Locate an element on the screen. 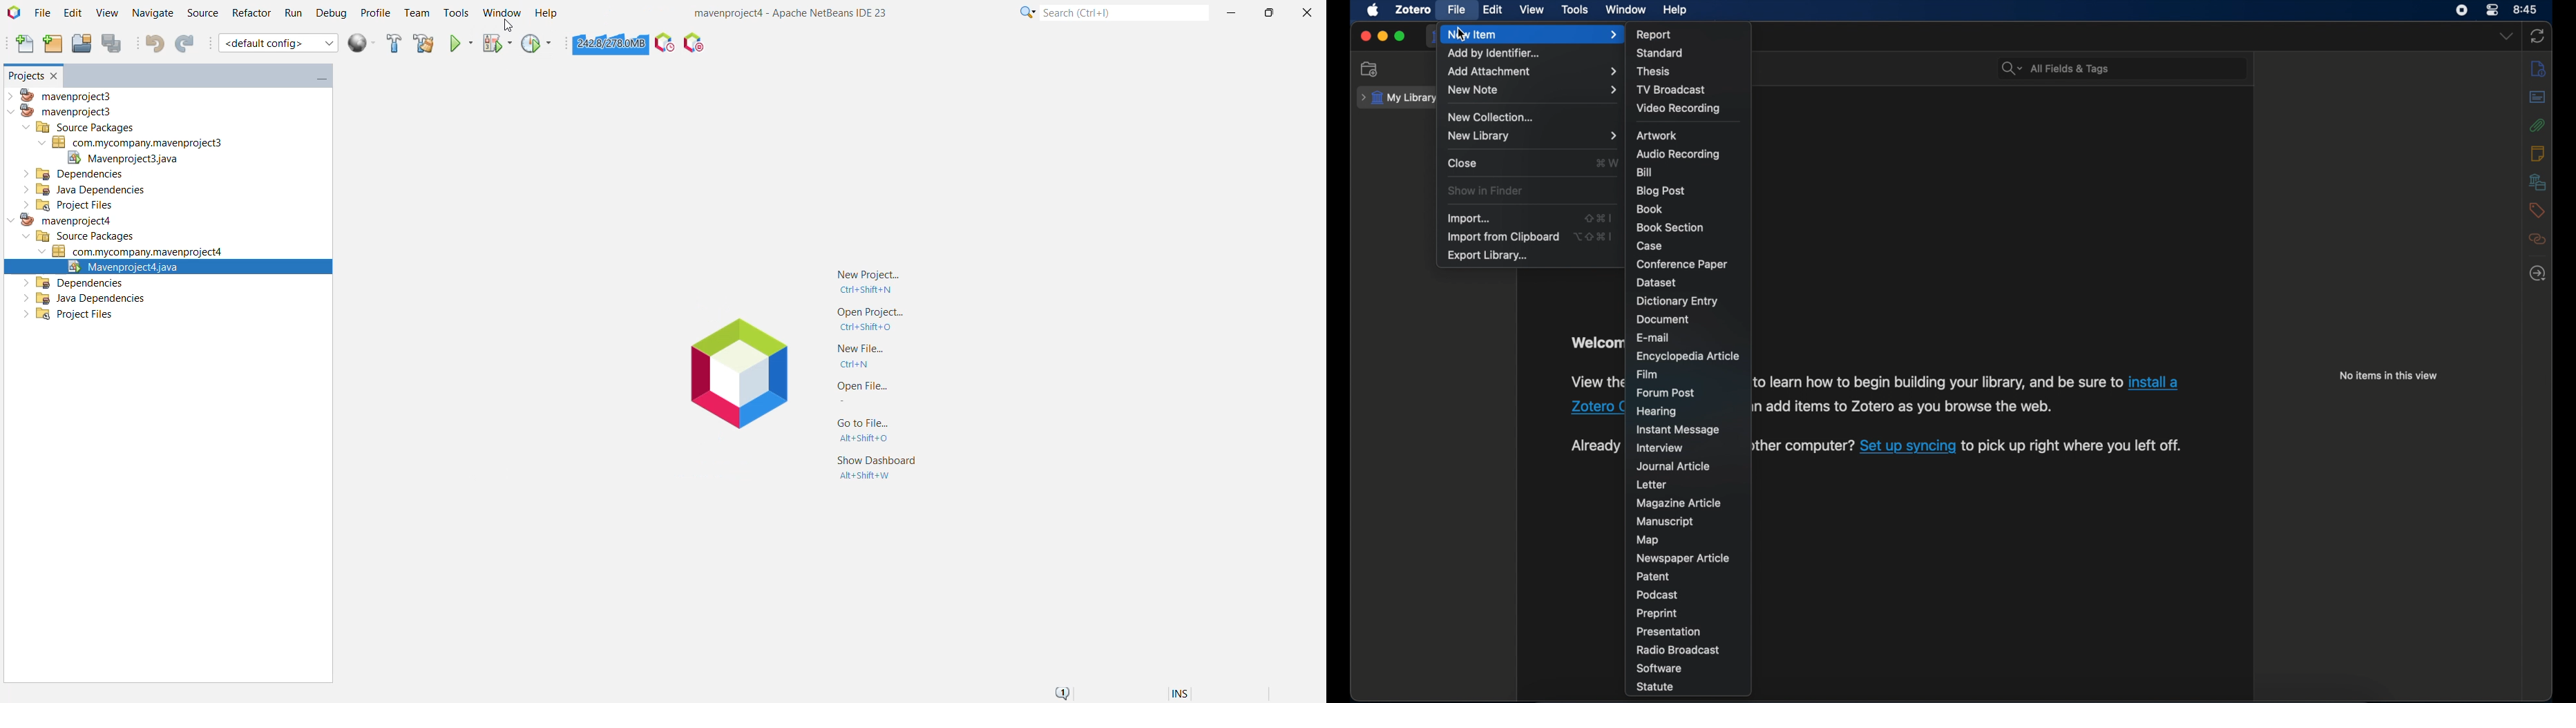 Image resolution: width=2576 pixels, height=728 pixels. map is located at coordinates (1649, 540).